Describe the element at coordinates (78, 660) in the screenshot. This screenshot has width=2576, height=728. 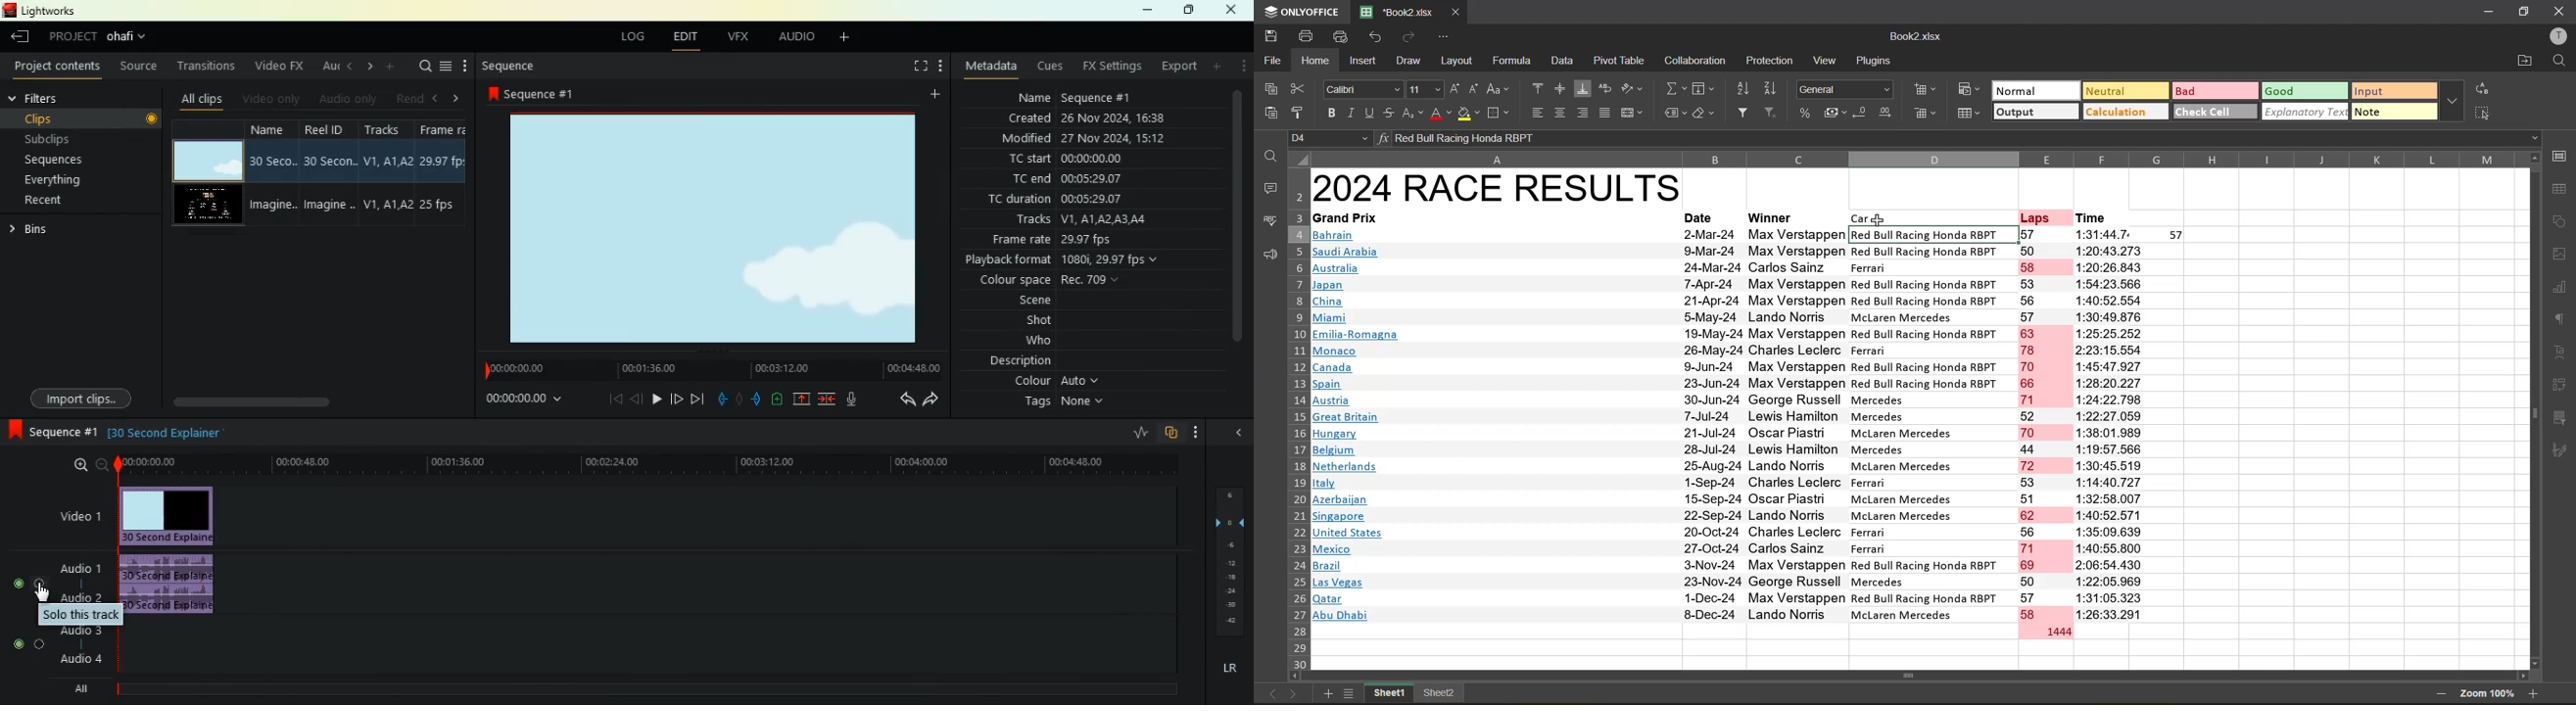
I see `audio 4` at that location.